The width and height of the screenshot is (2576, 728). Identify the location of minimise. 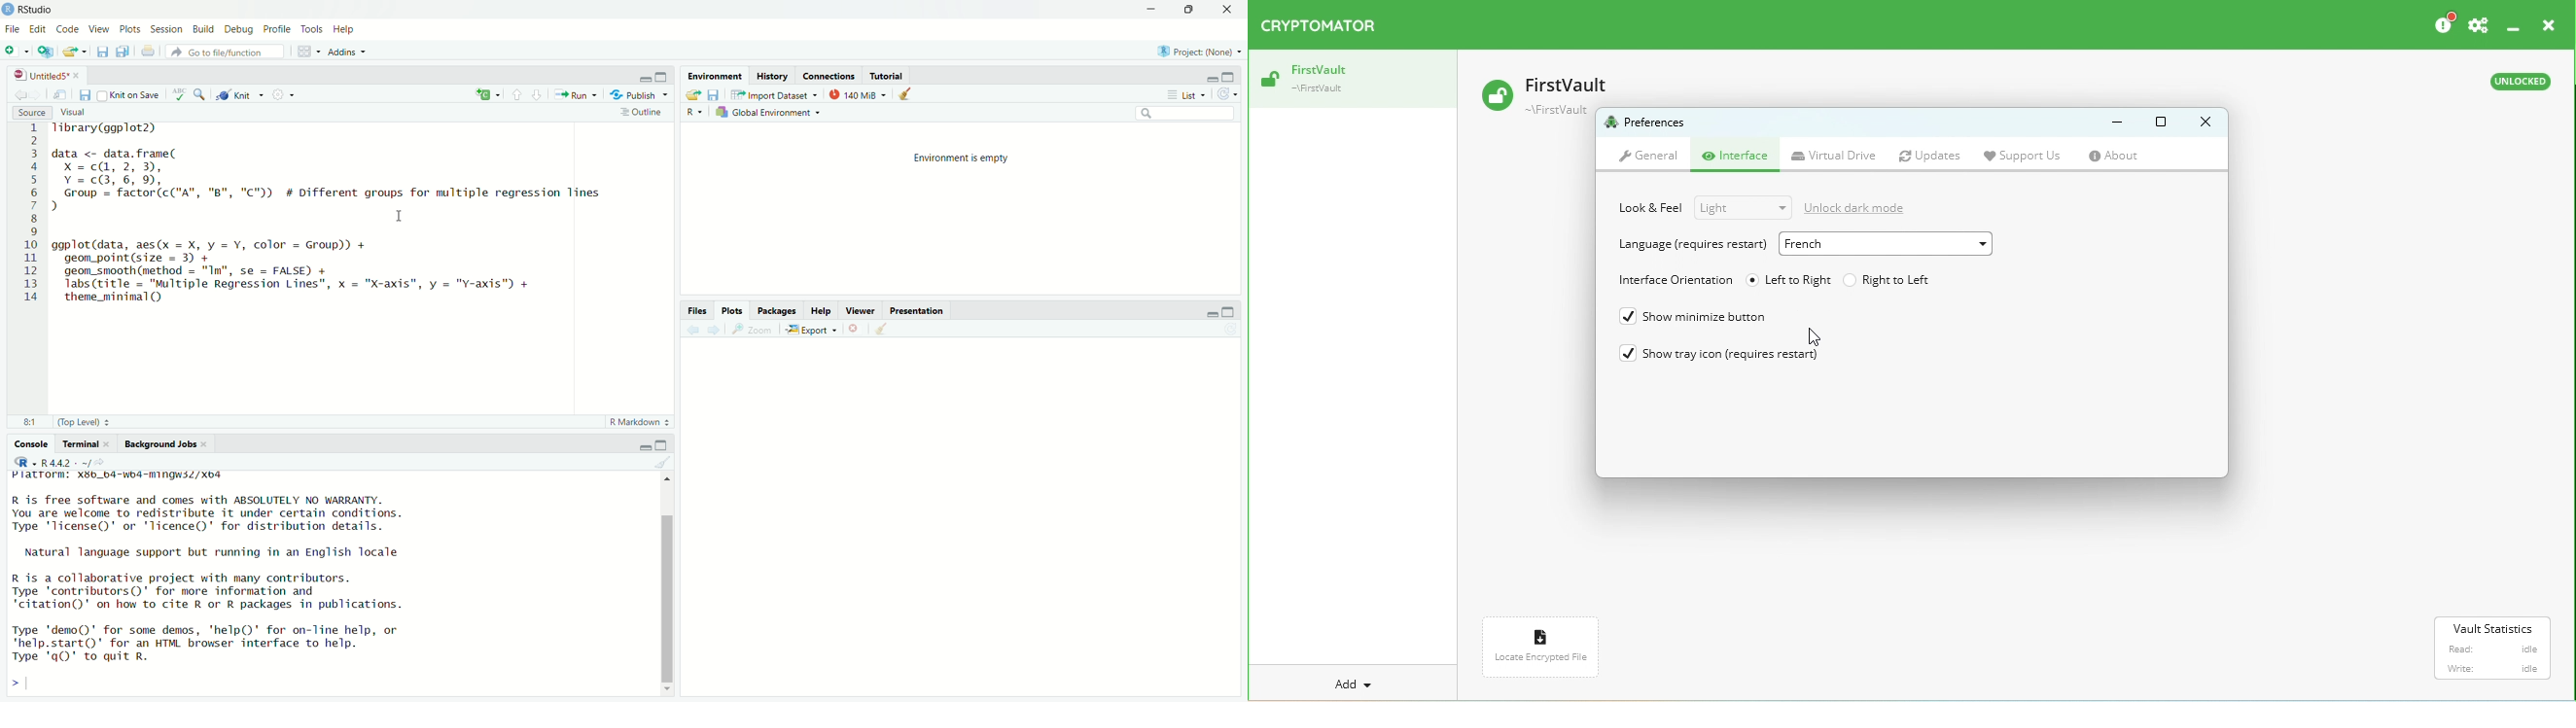
(1209, 78).